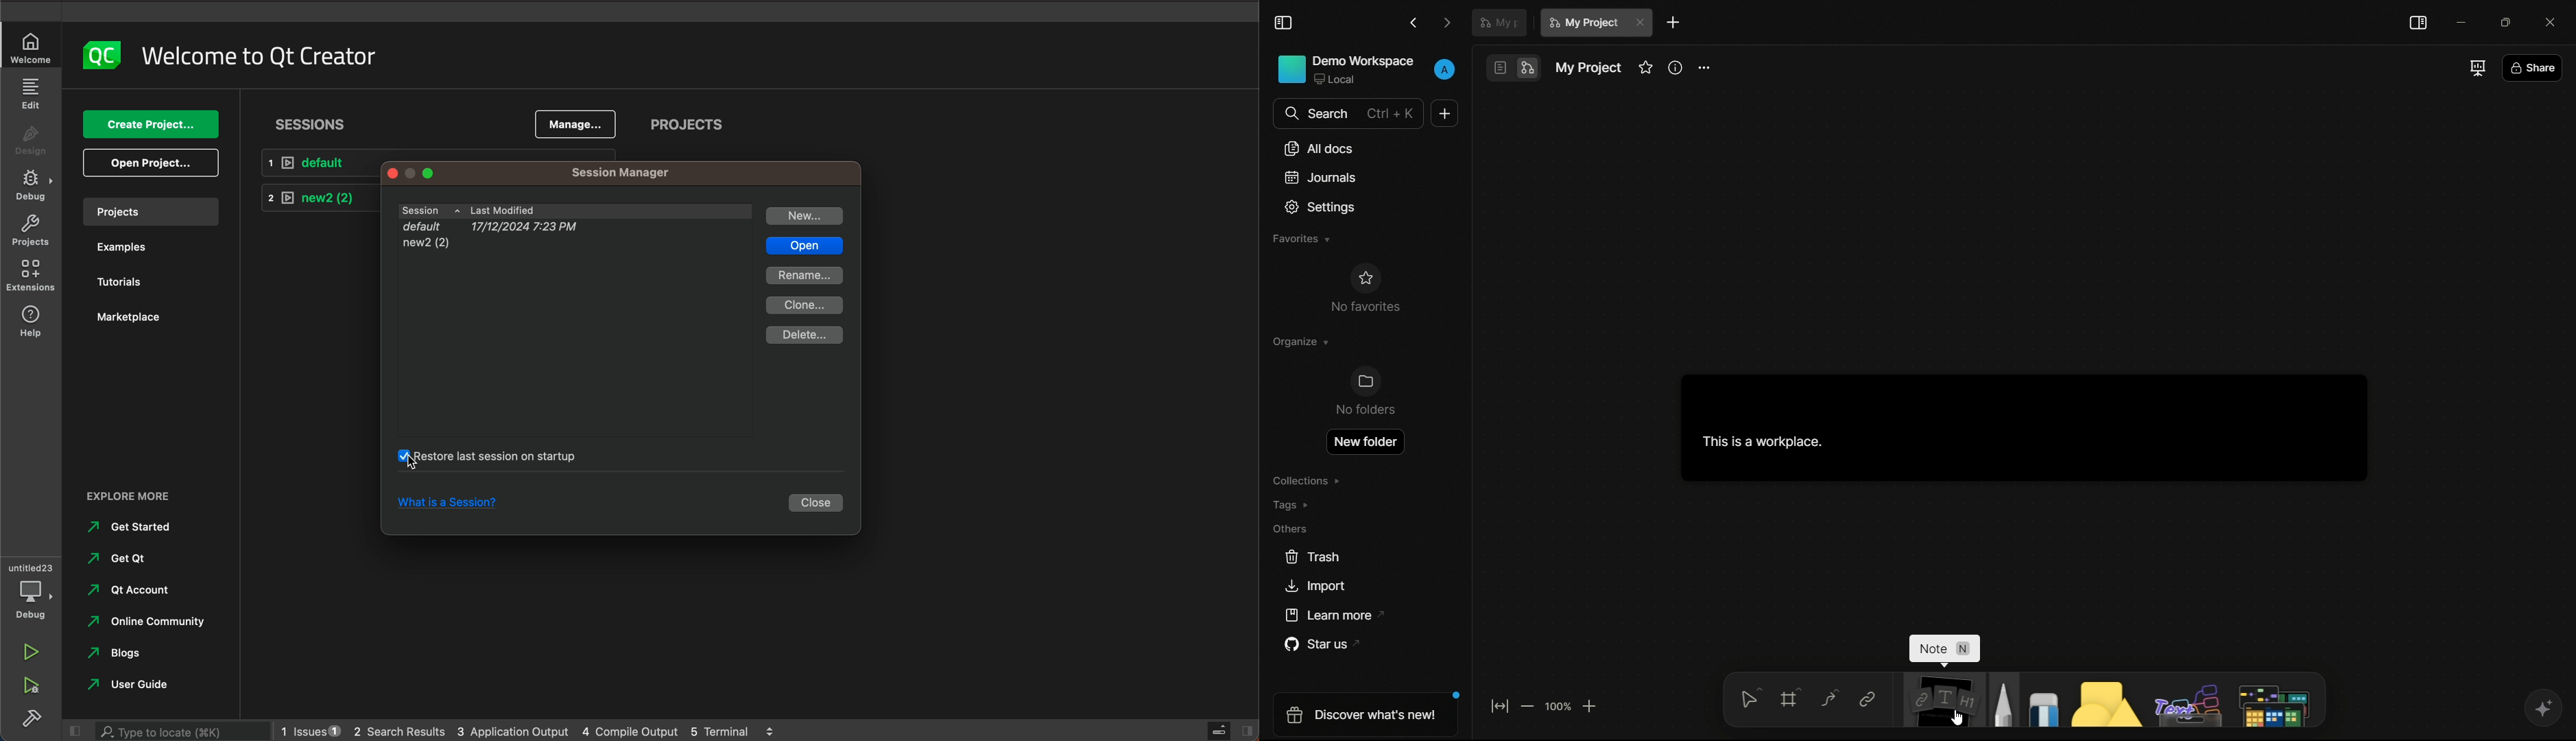 Image resolution: width=2576 pixels, height=756 pixels. What do you see at coordinates (32, 590) in the screenshot?
I see `debug` at bounding box center [32, 590].